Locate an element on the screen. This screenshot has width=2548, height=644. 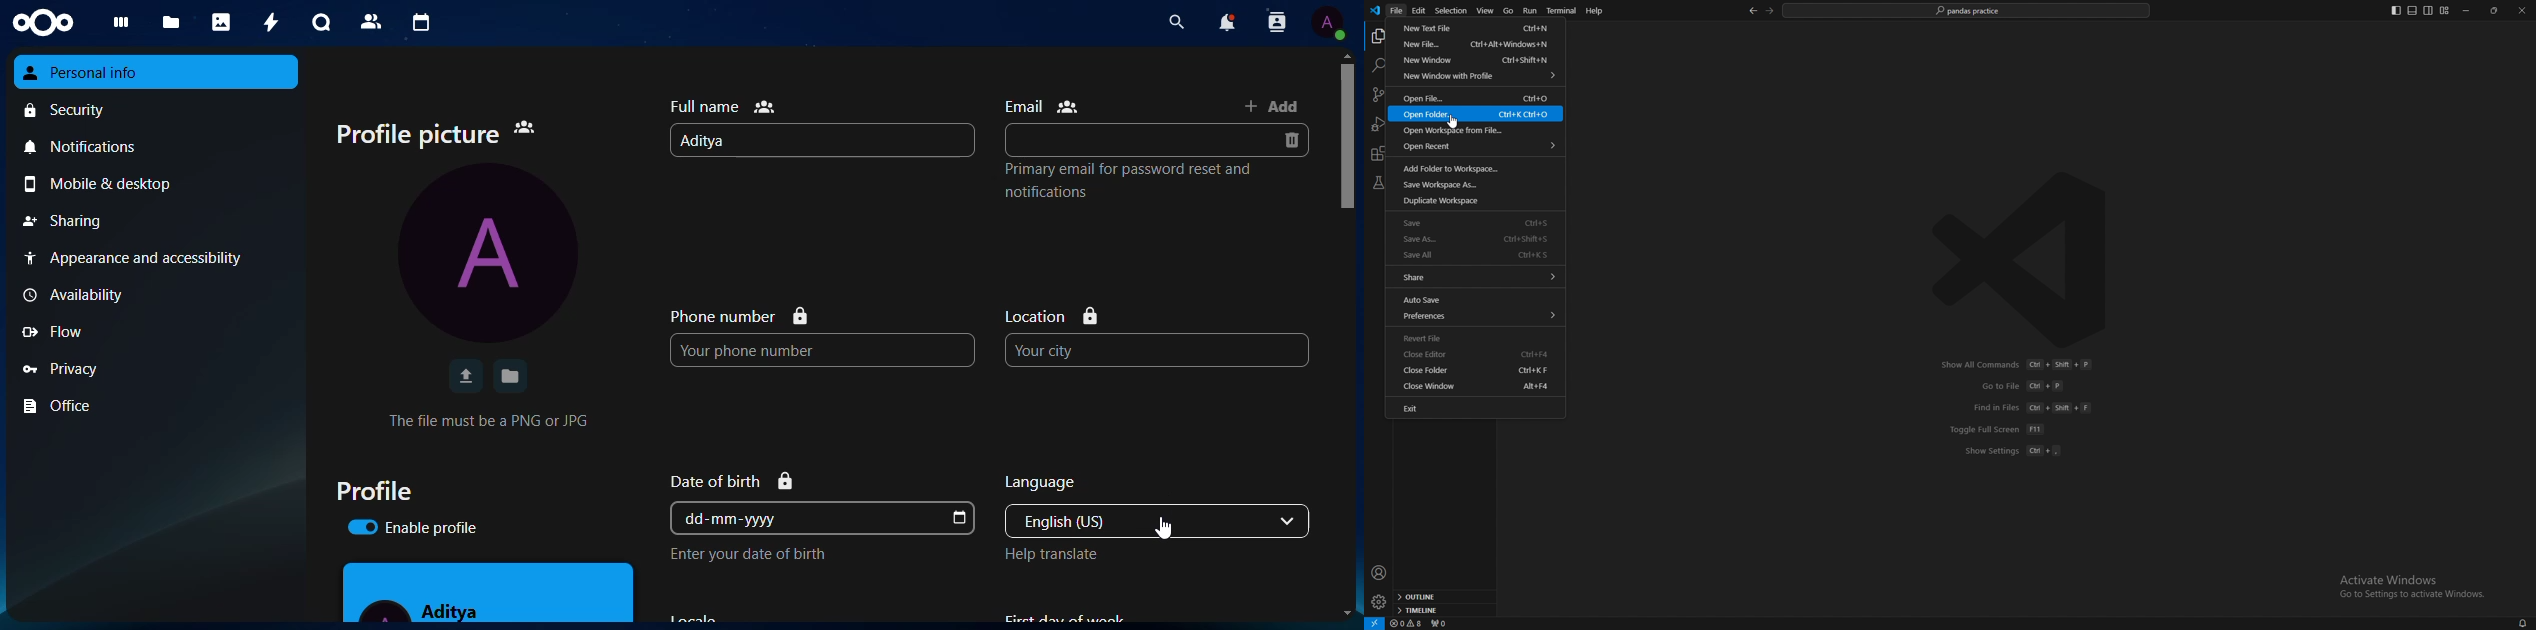
search is located at coordinates (1377, 65).